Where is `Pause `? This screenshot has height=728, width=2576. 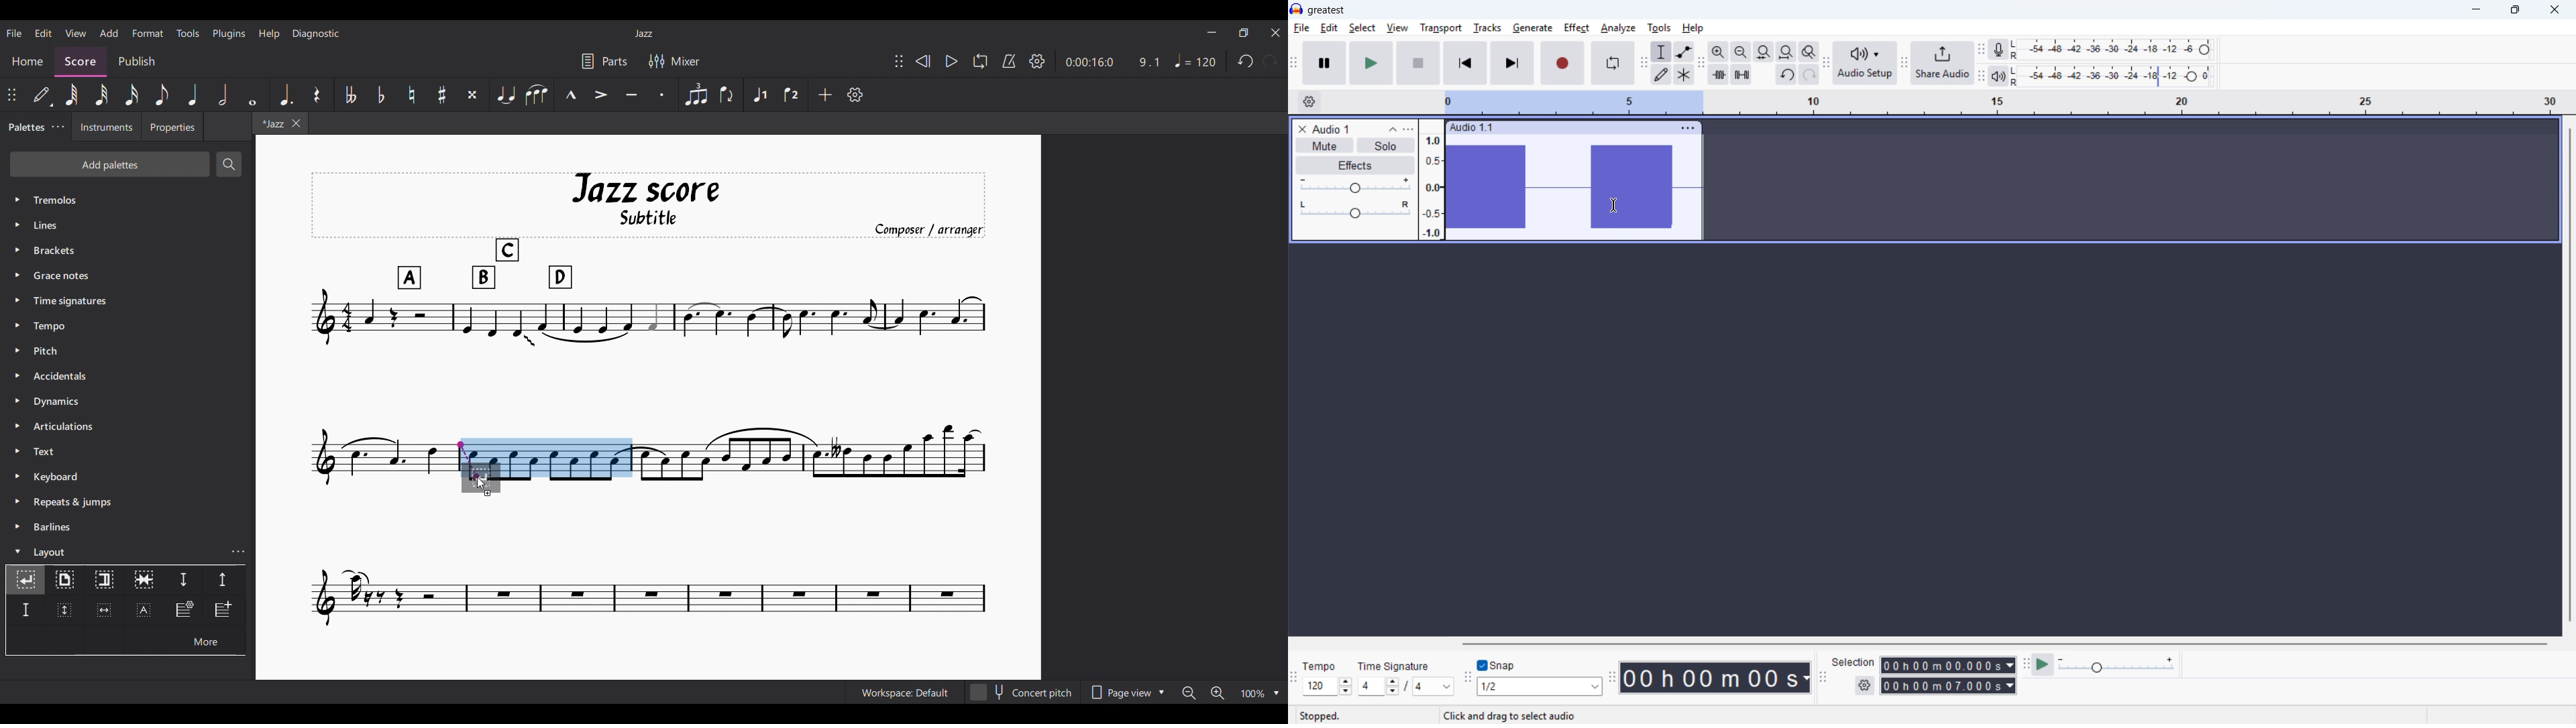 Pause  is located at coordinates (1324, 63).